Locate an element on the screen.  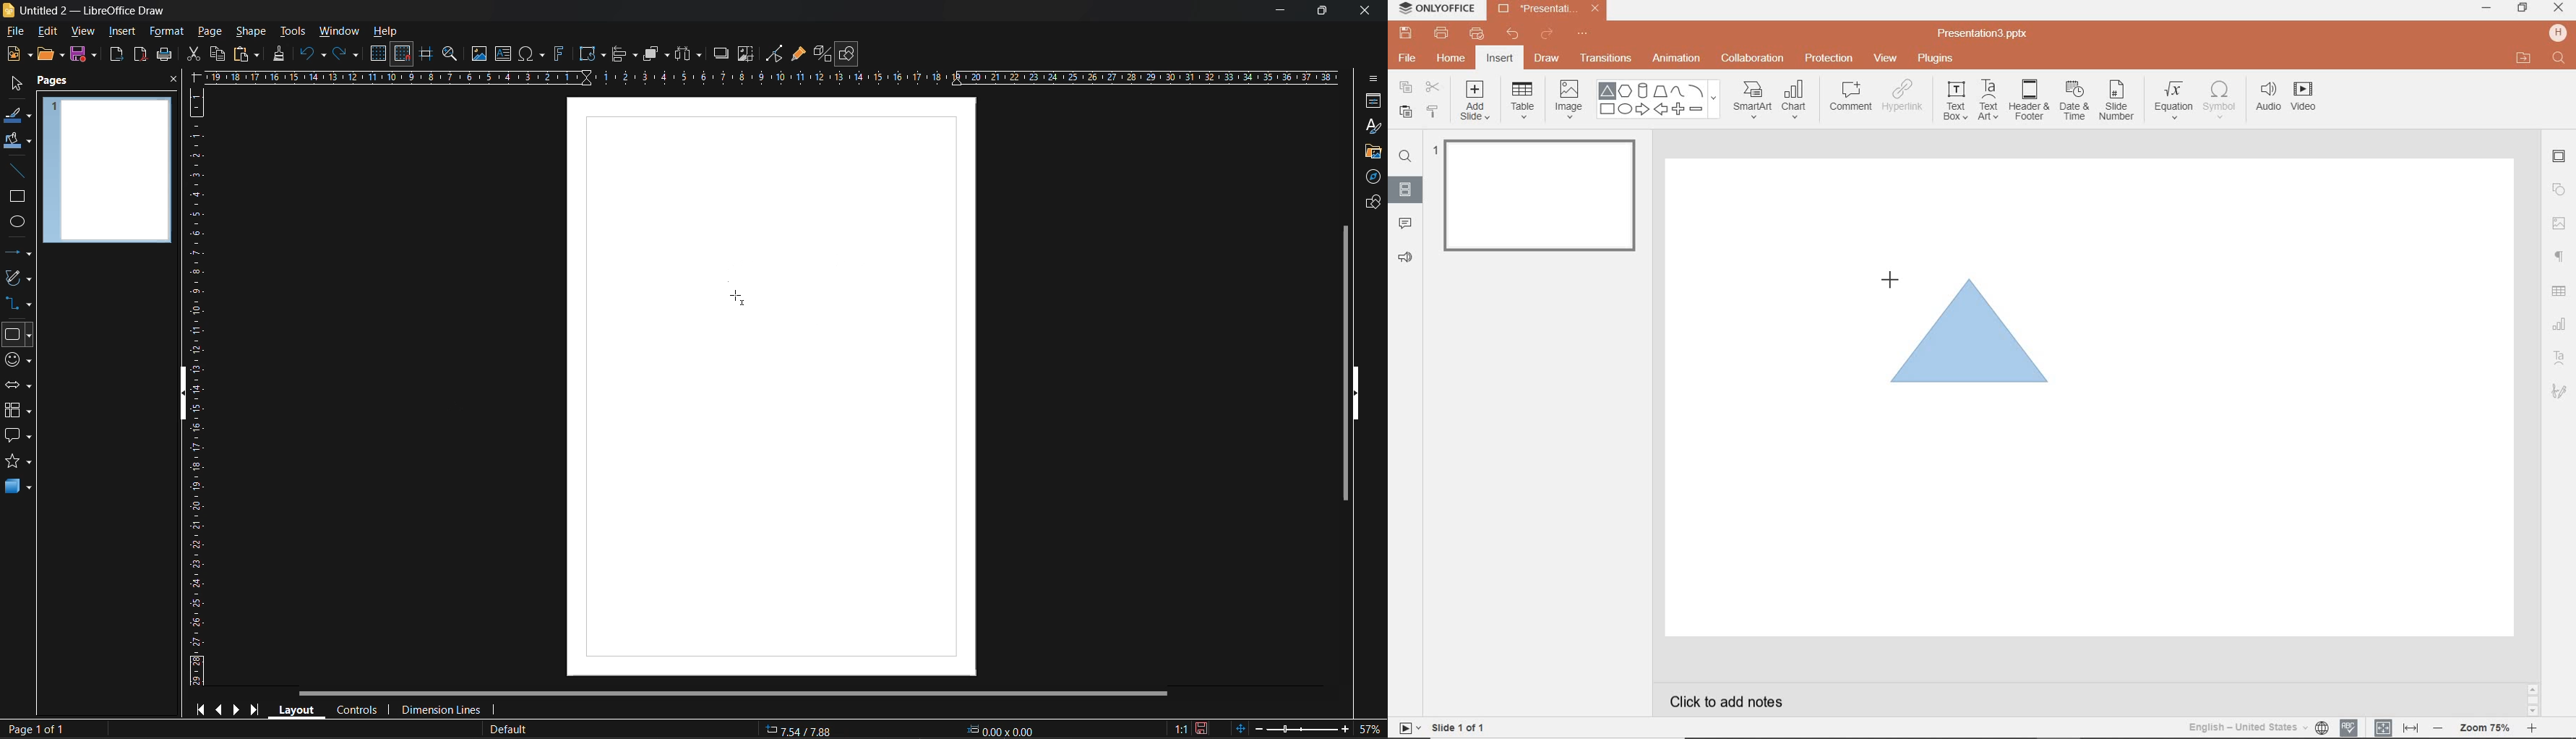
SLIDE SETTINGS is located at coordinates (2559, 157).